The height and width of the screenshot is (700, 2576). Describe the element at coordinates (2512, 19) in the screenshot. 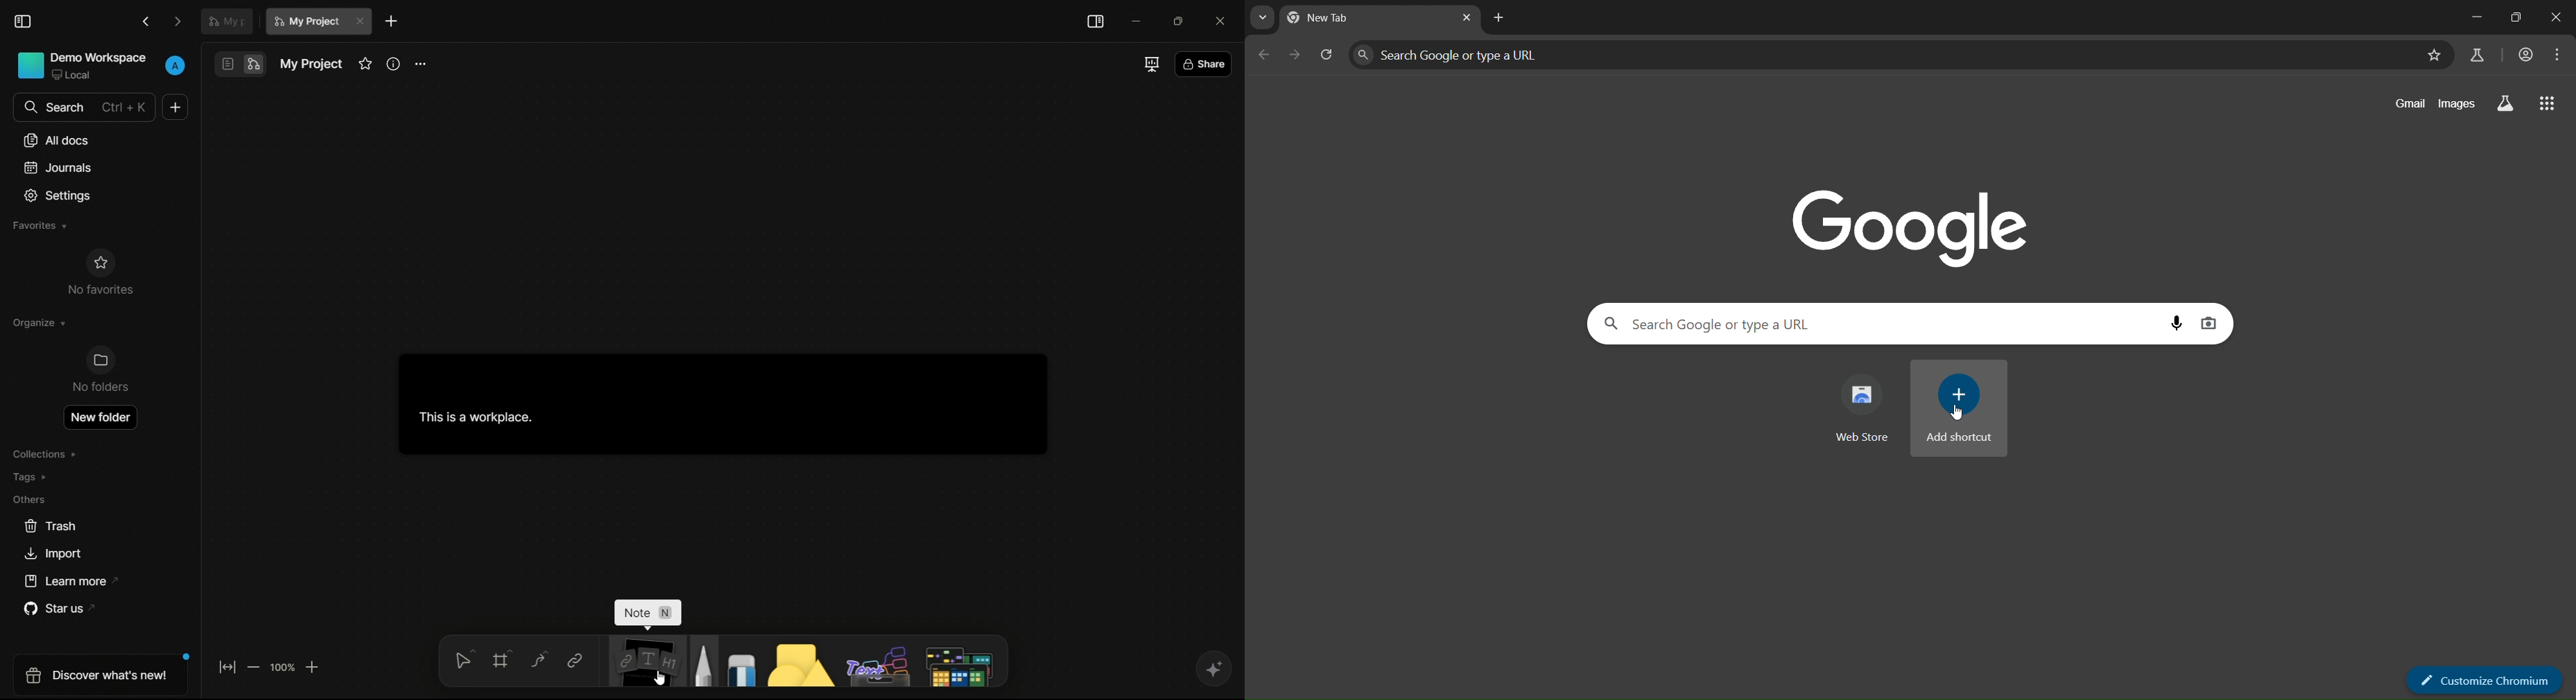

I see `restore down` at that location.